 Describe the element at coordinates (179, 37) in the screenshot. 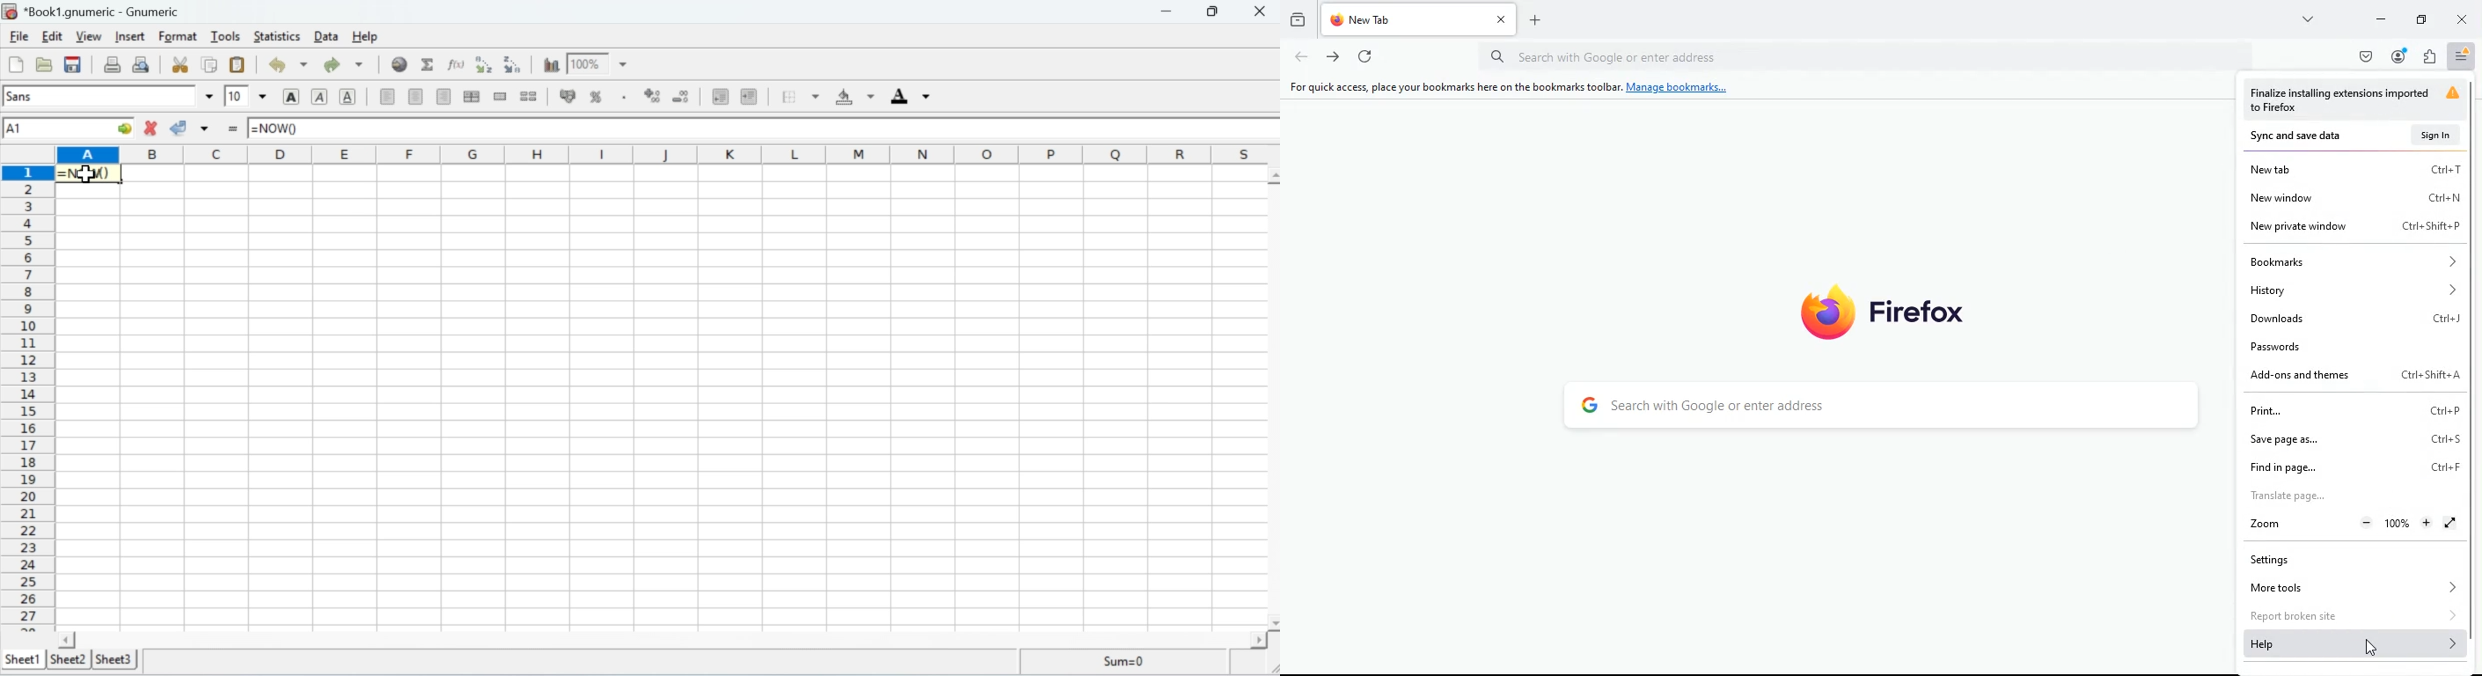

I see `Format` at that location.